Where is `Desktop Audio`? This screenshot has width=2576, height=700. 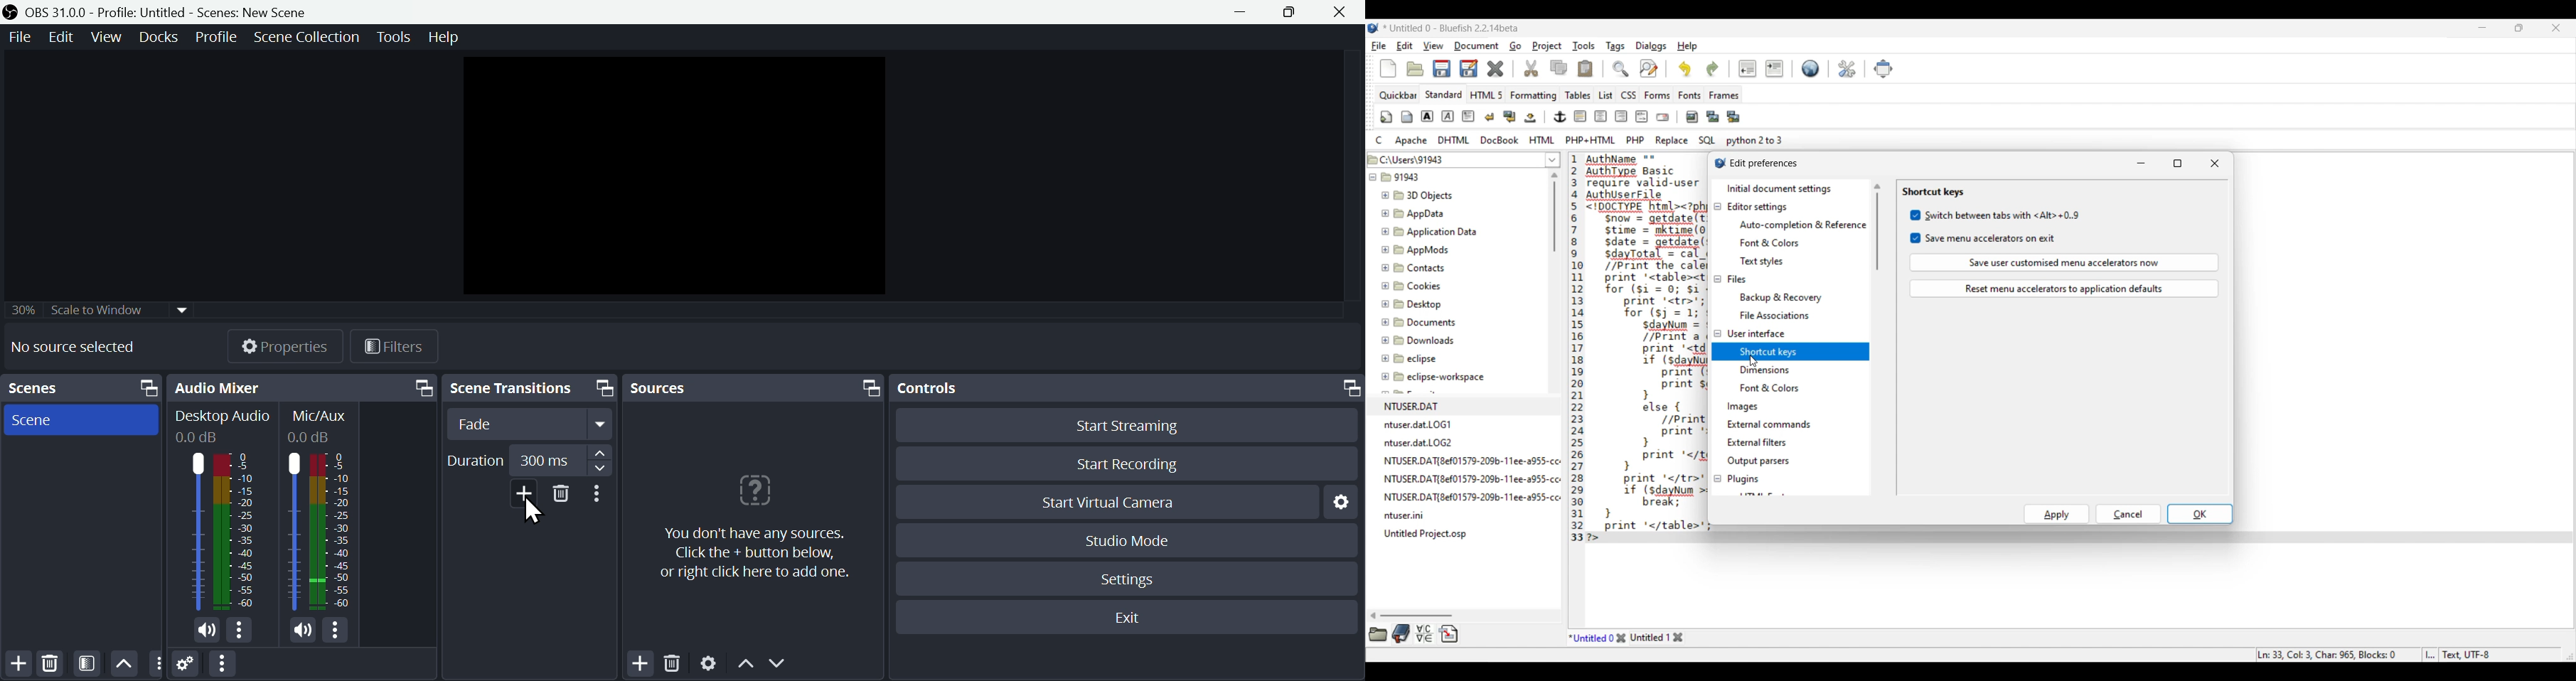 Desktop Audio is located at coordinates (221, 425).